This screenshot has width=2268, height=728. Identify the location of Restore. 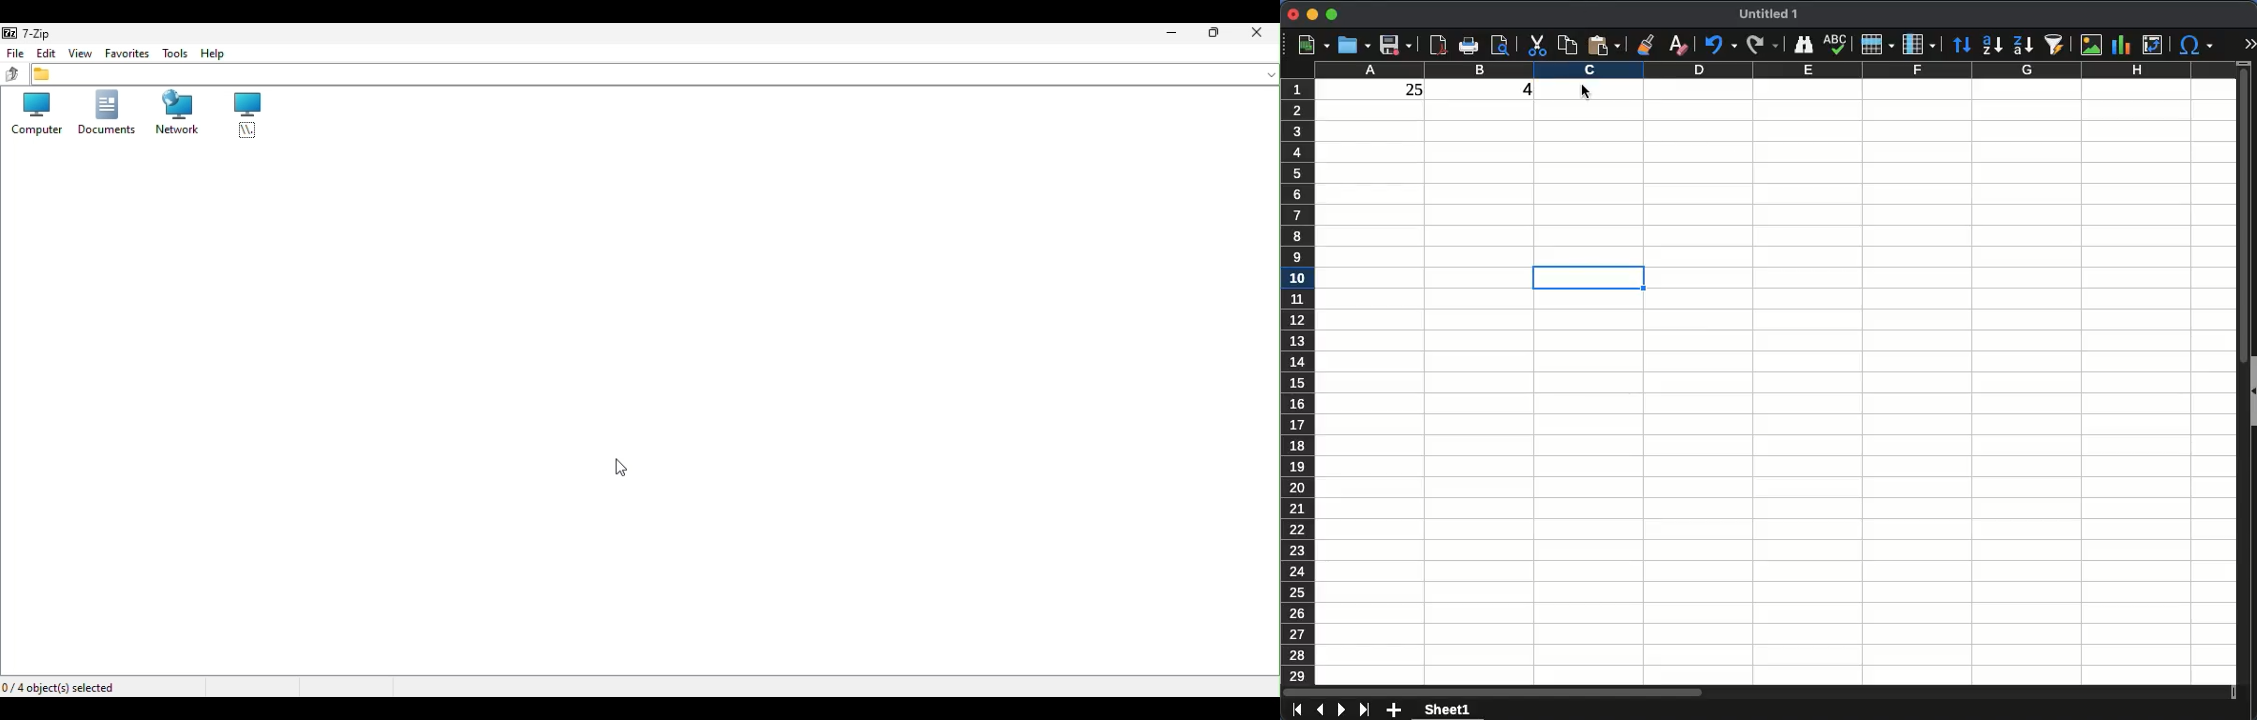
(1217, 34).